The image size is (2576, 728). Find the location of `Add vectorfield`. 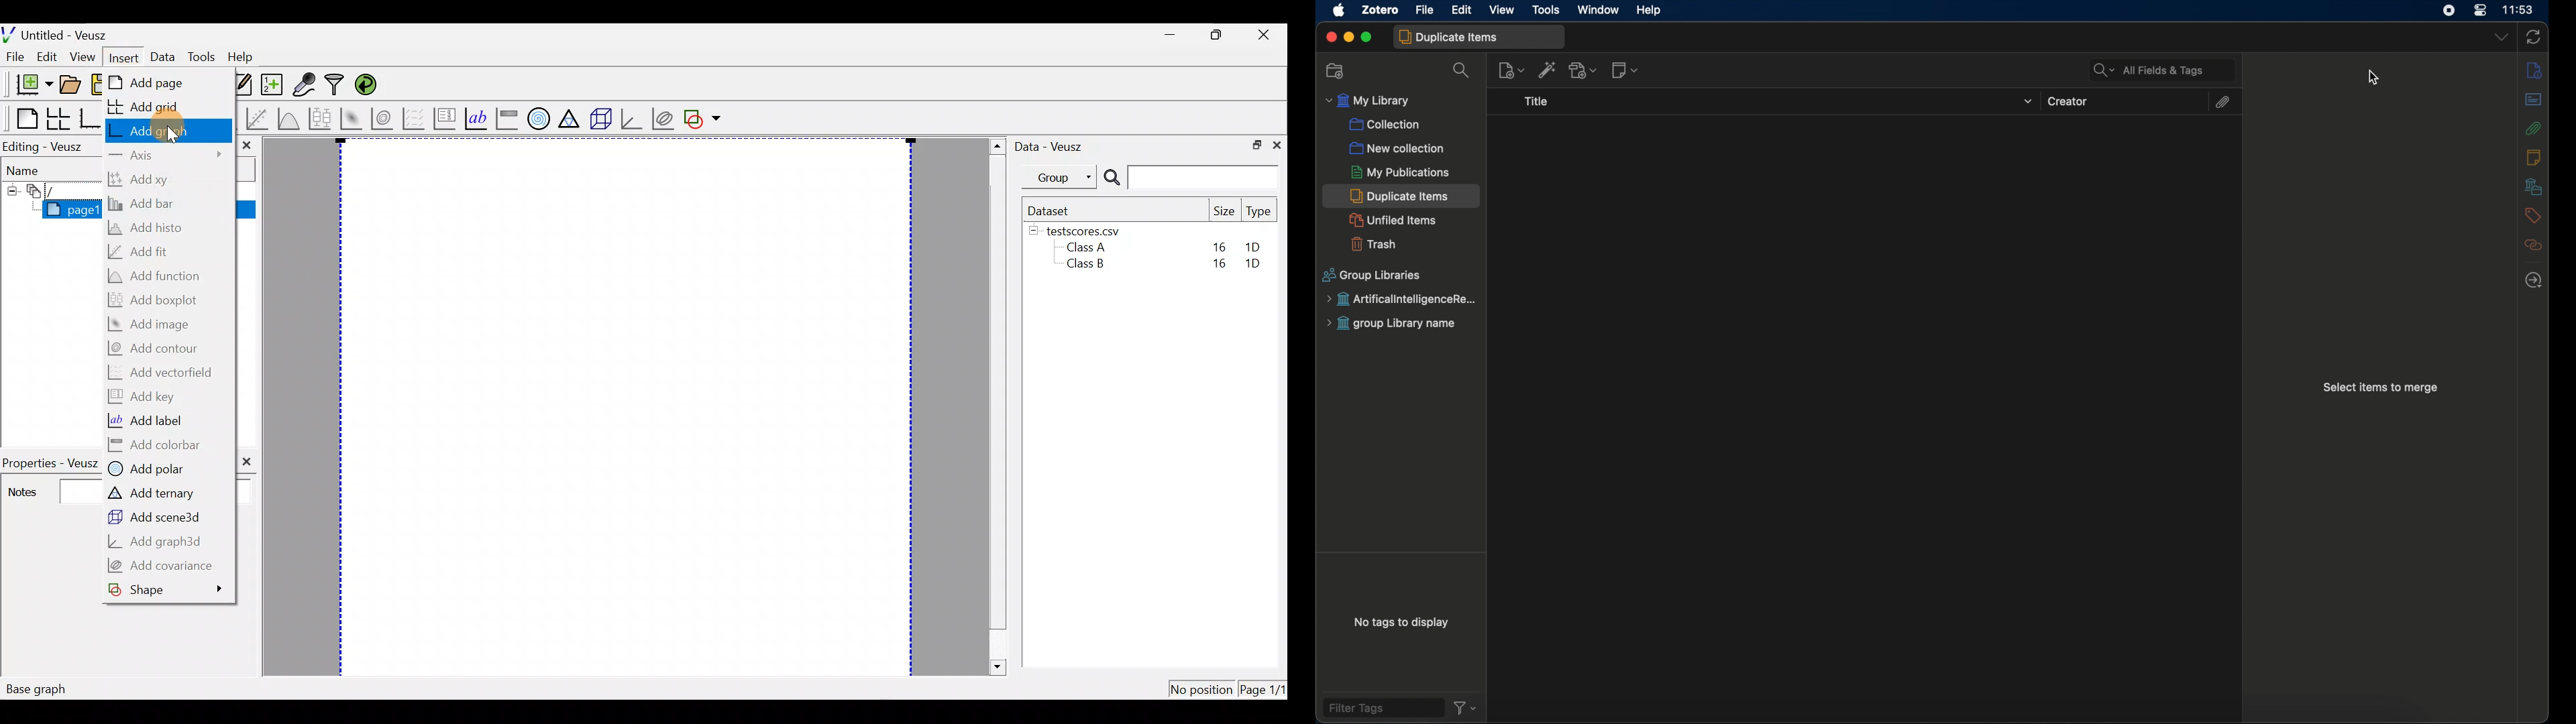

Add vectorfield is located at coordinates (164, 372).